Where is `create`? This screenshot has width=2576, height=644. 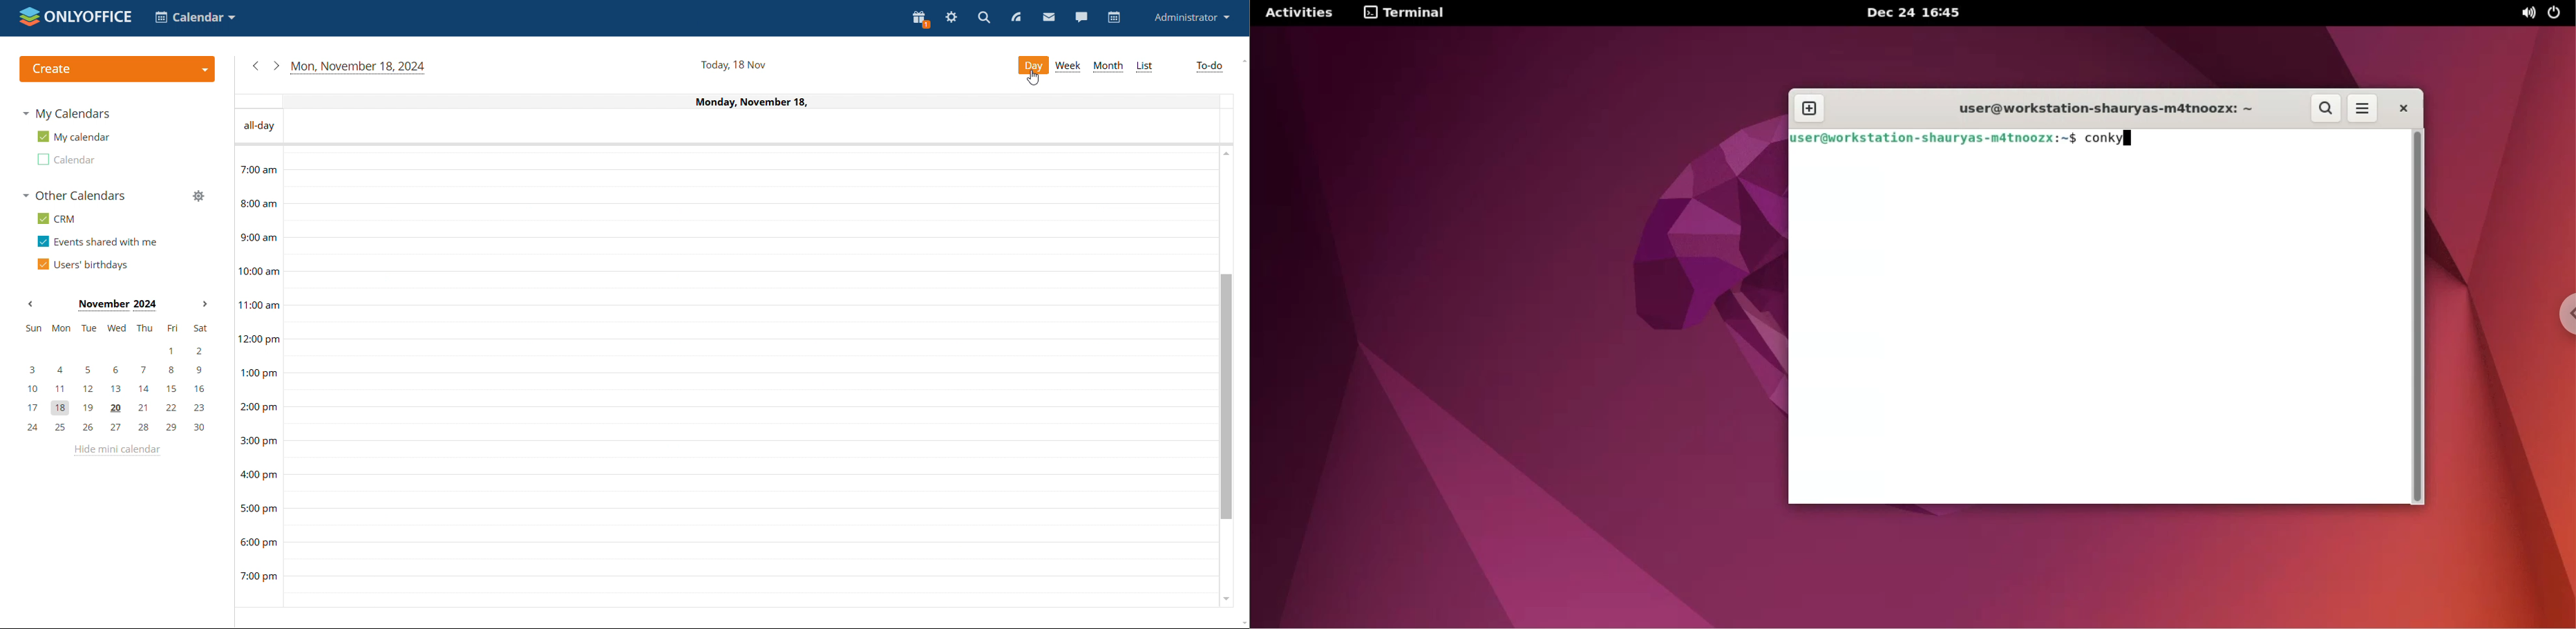
create is located at coordinates (116, 69).